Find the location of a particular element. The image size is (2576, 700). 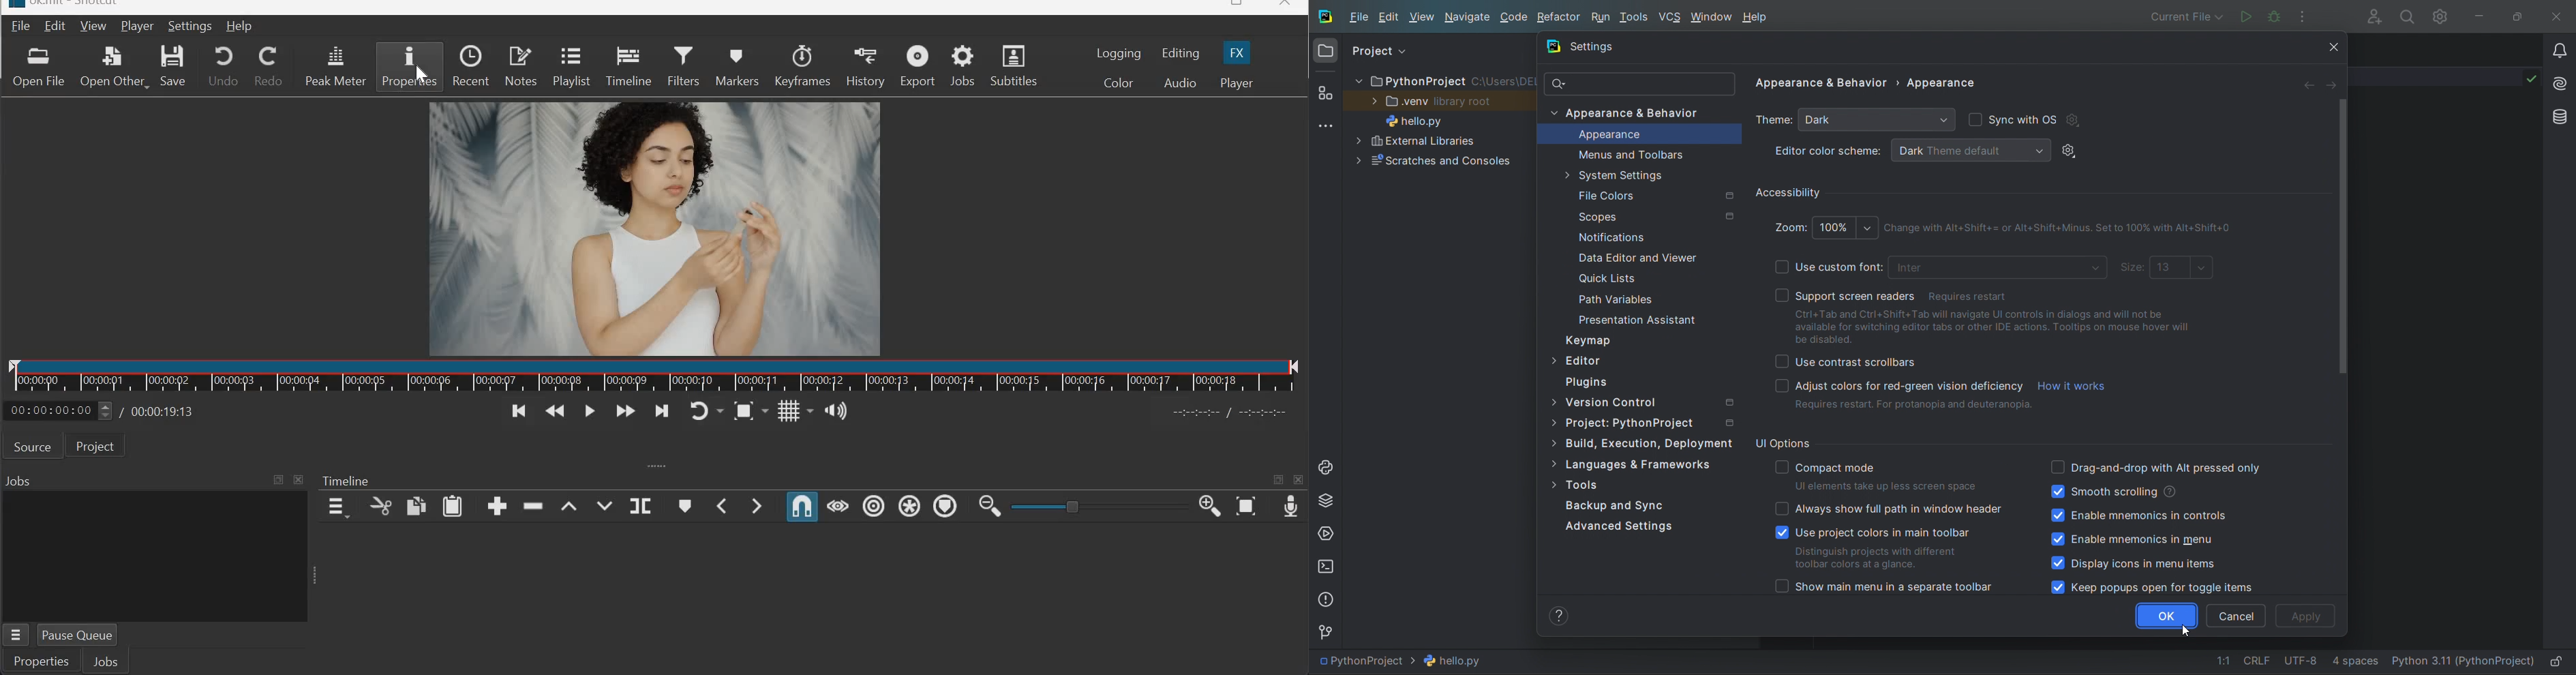

Toggle grid display on the player is located at coordinates (796, 410).